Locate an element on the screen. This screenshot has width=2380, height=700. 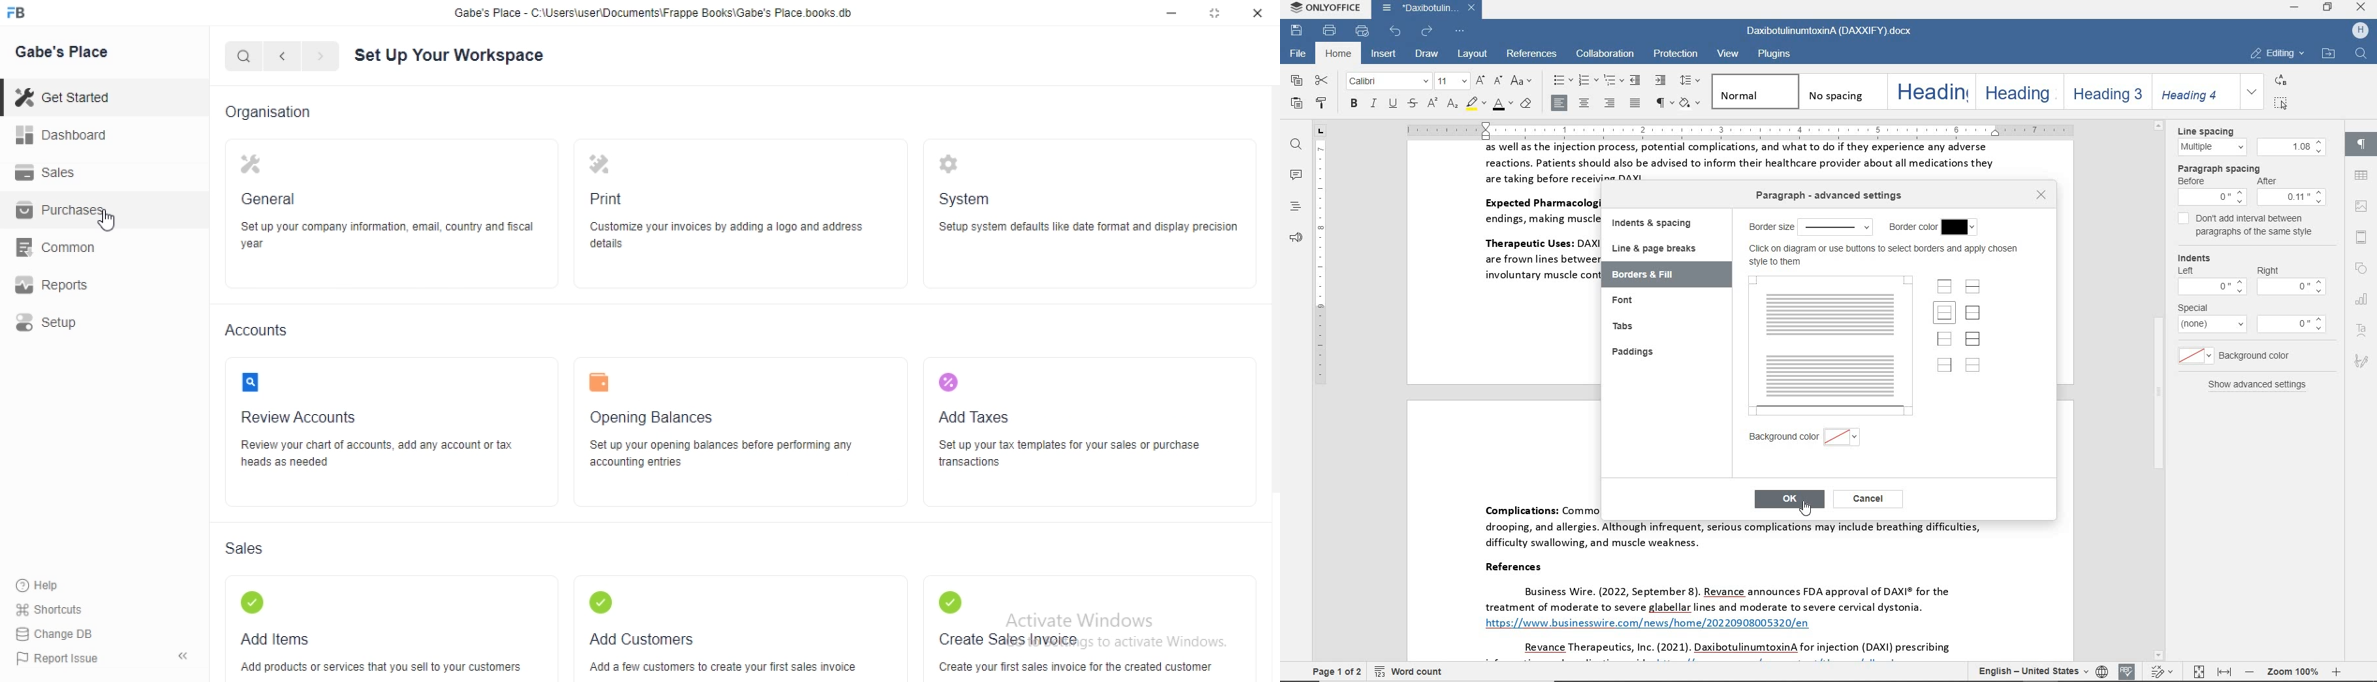
align center is located at coordinates (1585, 103).